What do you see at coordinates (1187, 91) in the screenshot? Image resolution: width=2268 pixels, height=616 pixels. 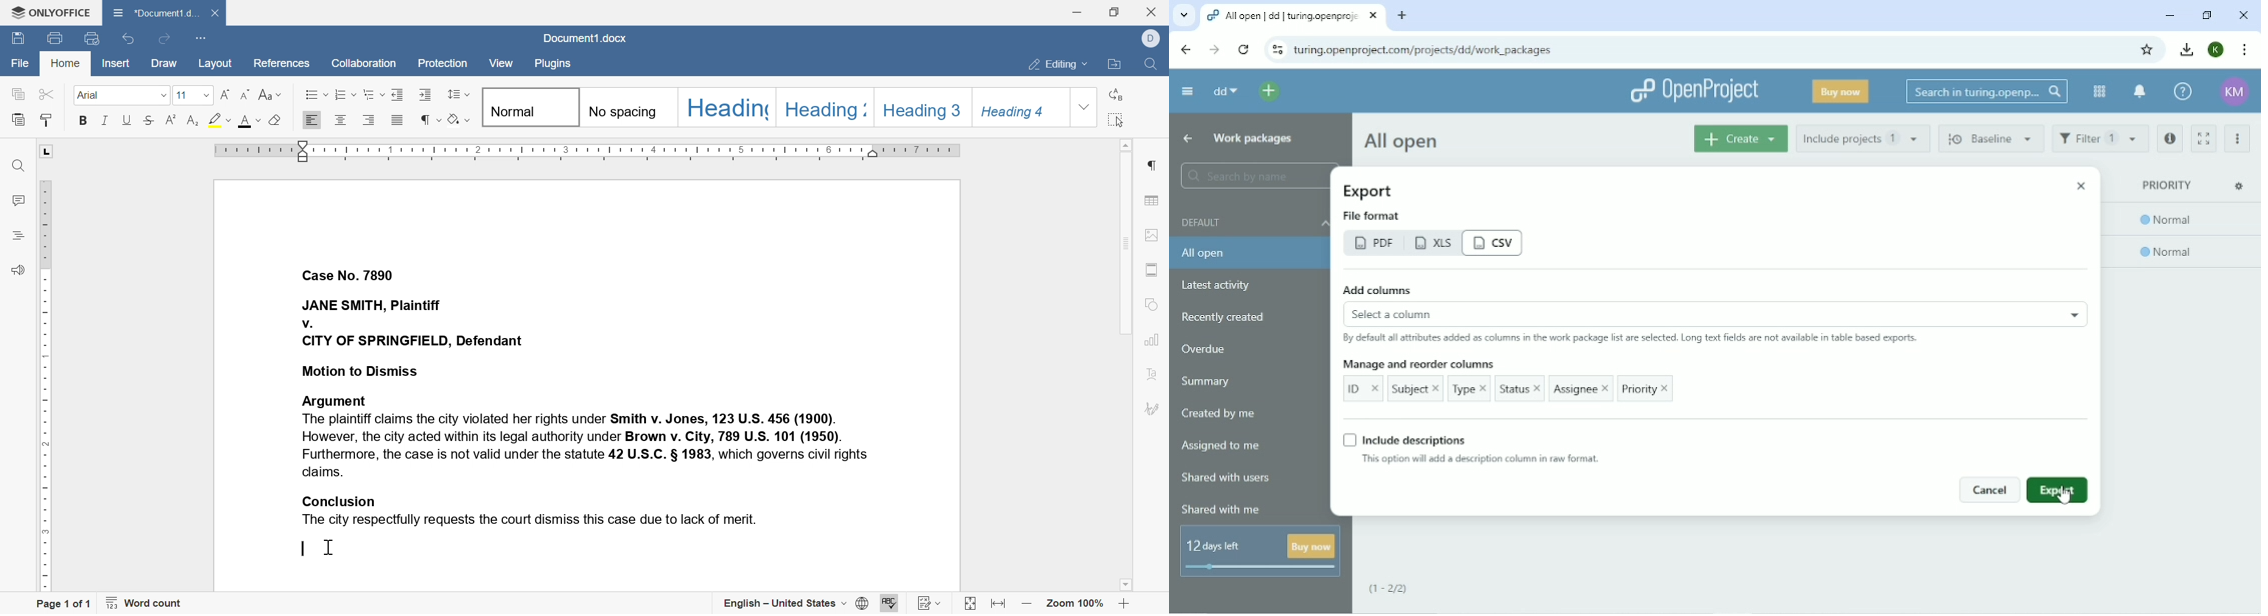 I see `Collapse project menu` at bounding box center [1187, 91].